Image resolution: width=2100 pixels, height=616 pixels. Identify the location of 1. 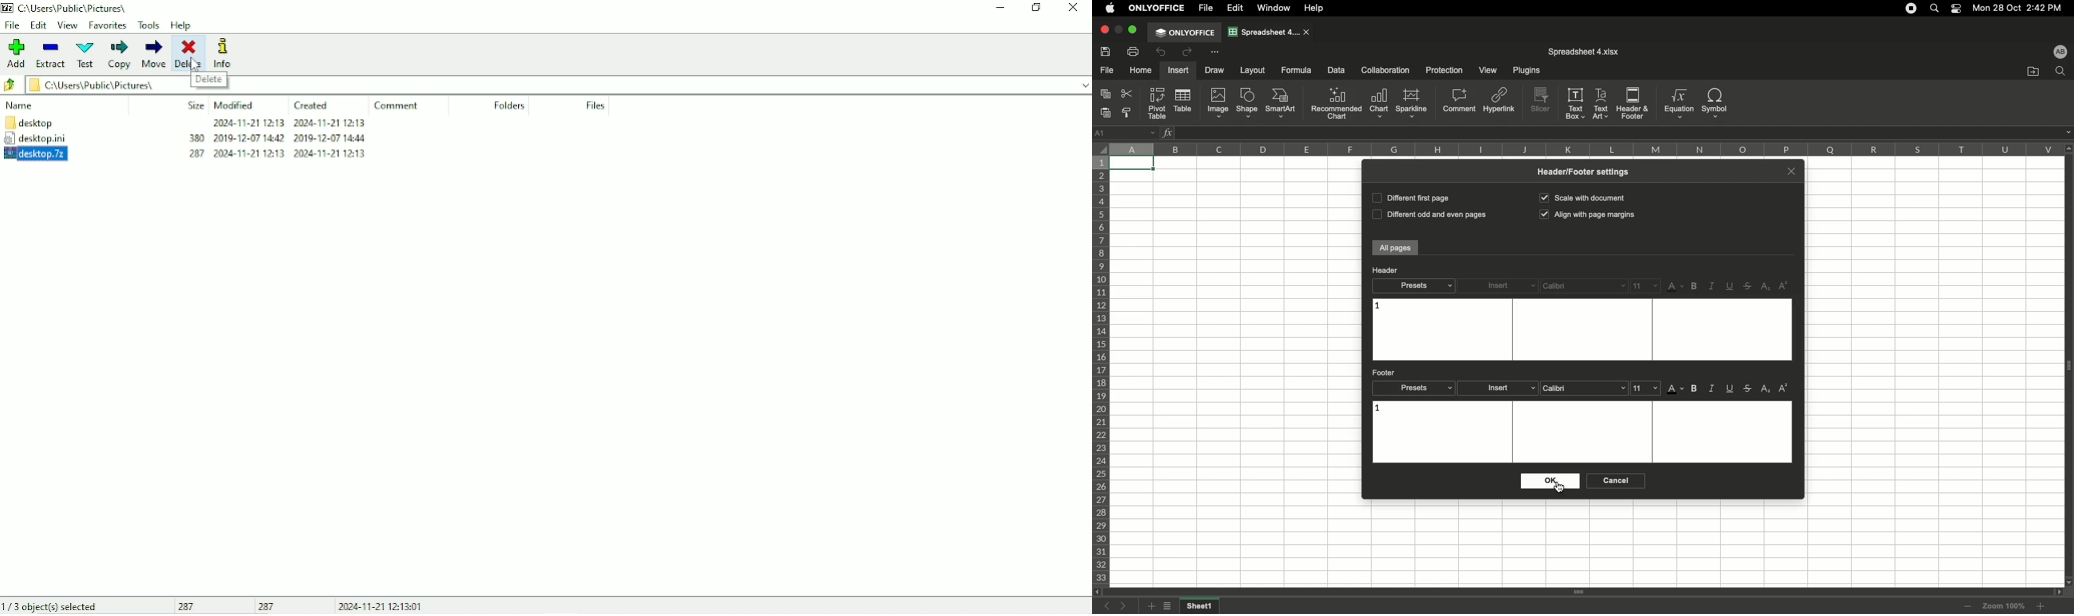
(1379, 409).